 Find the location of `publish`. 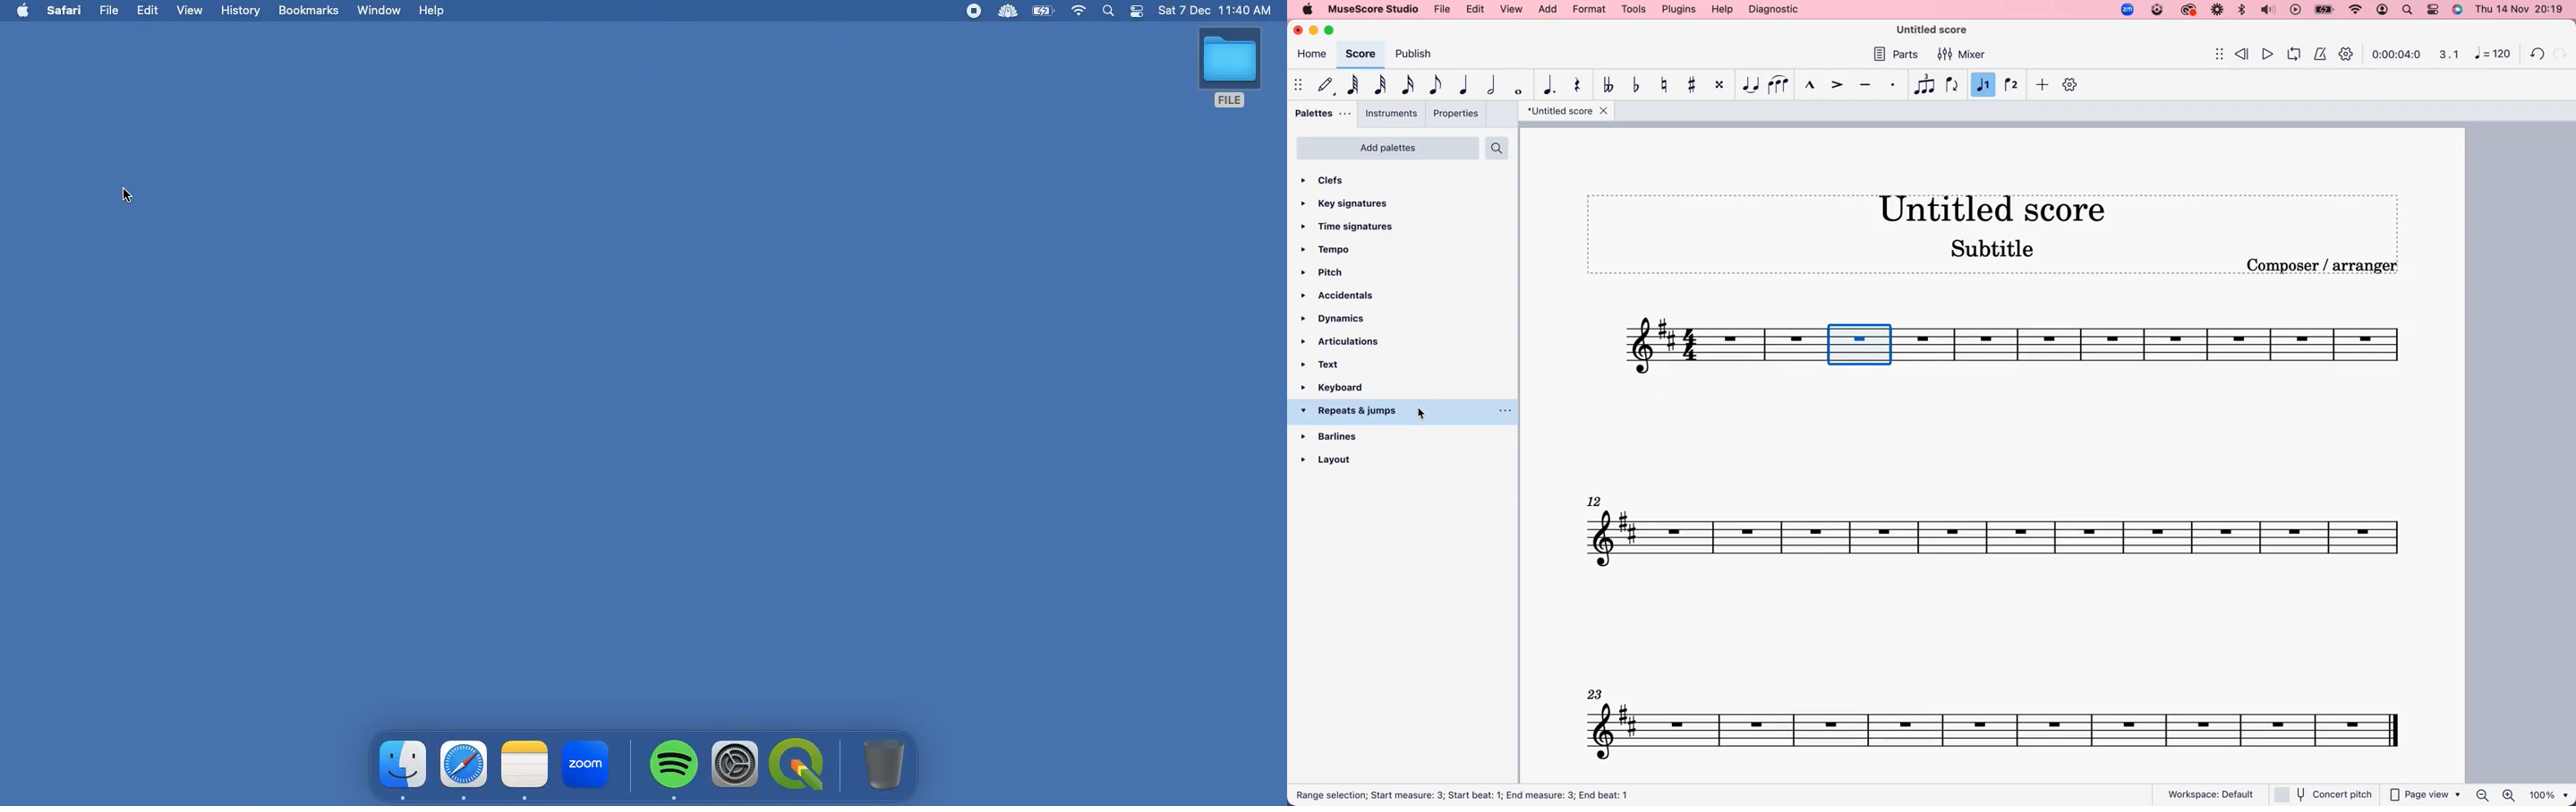

publish is located at coordinates (1418, 55).